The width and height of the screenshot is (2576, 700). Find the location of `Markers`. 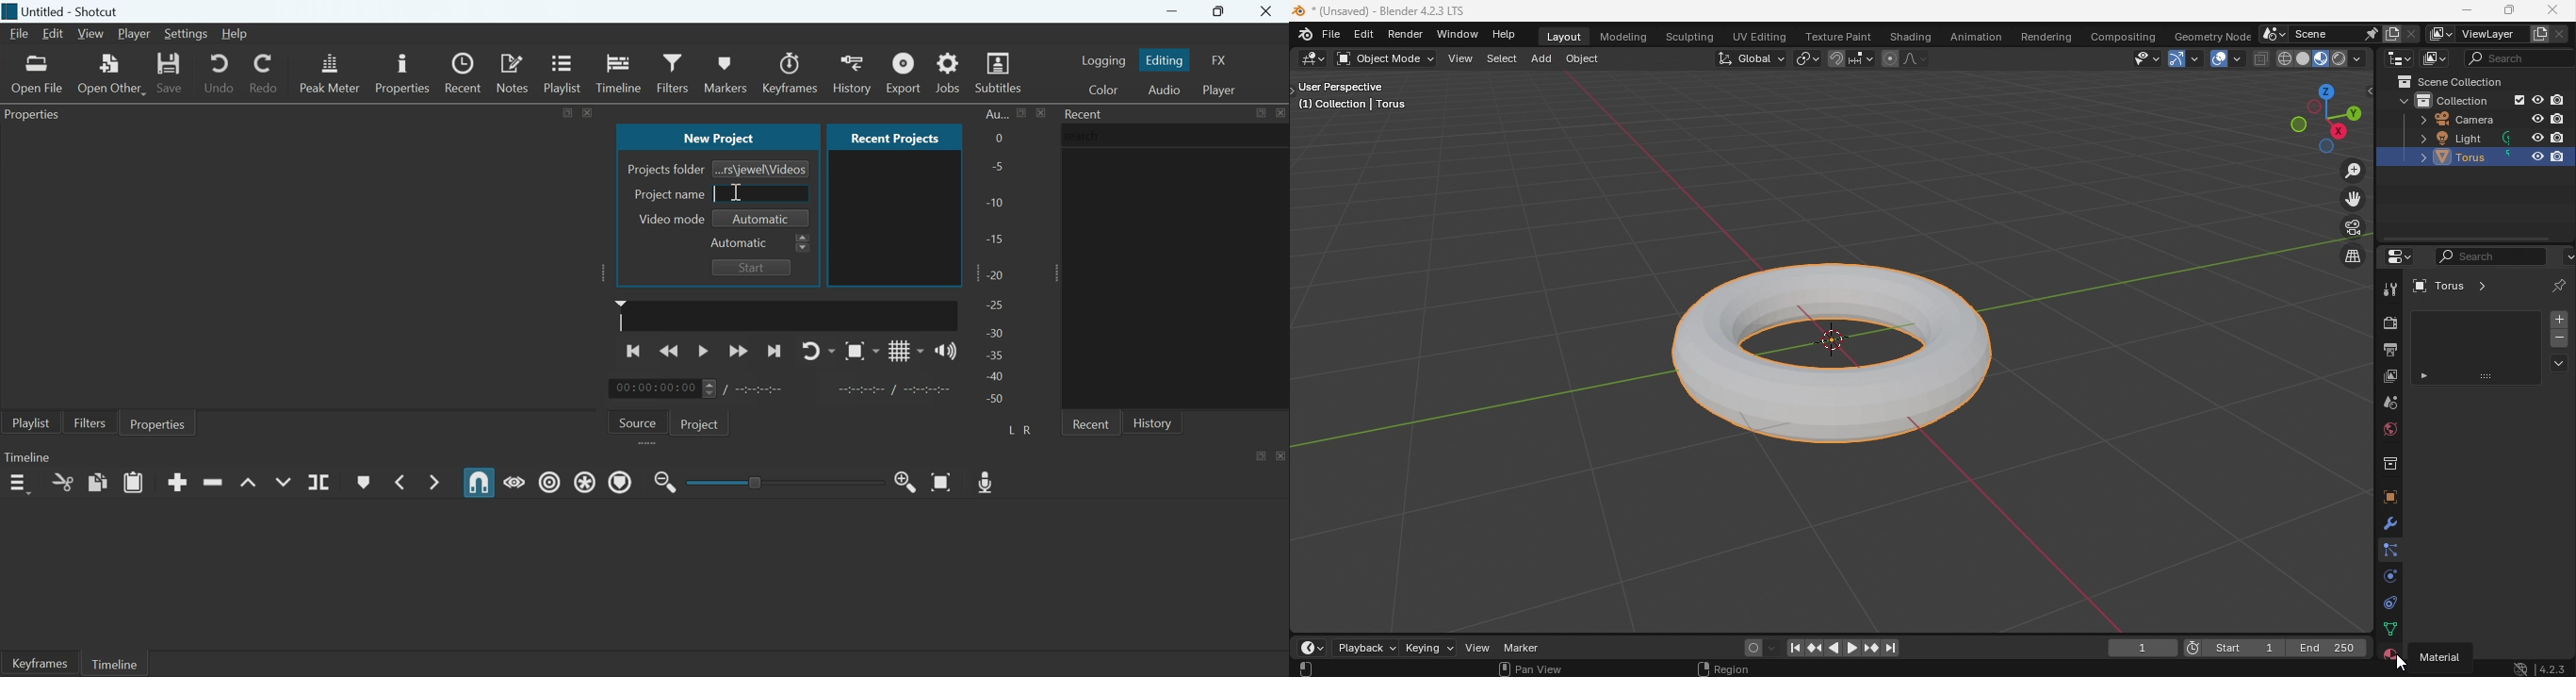

Markers is located at coordinates (725, 72).